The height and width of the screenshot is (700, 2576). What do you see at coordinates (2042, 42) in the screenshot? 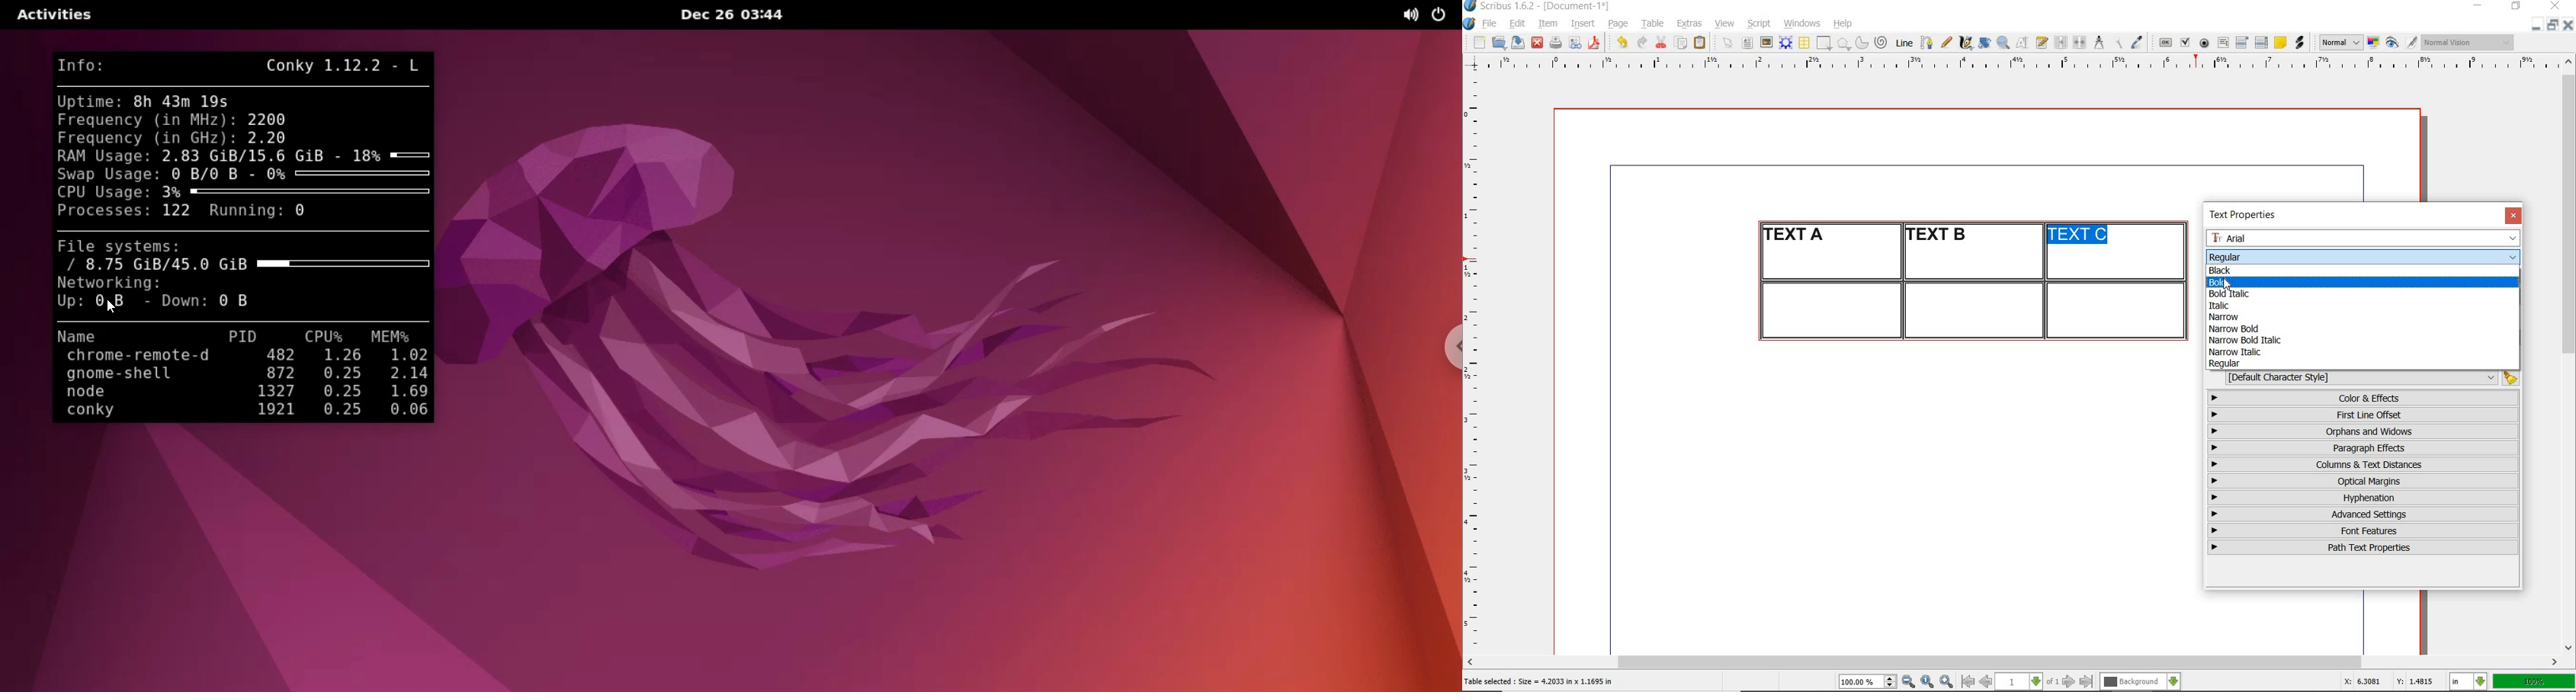
I see `edit text with story editor` at bounding box center [2042, 42].